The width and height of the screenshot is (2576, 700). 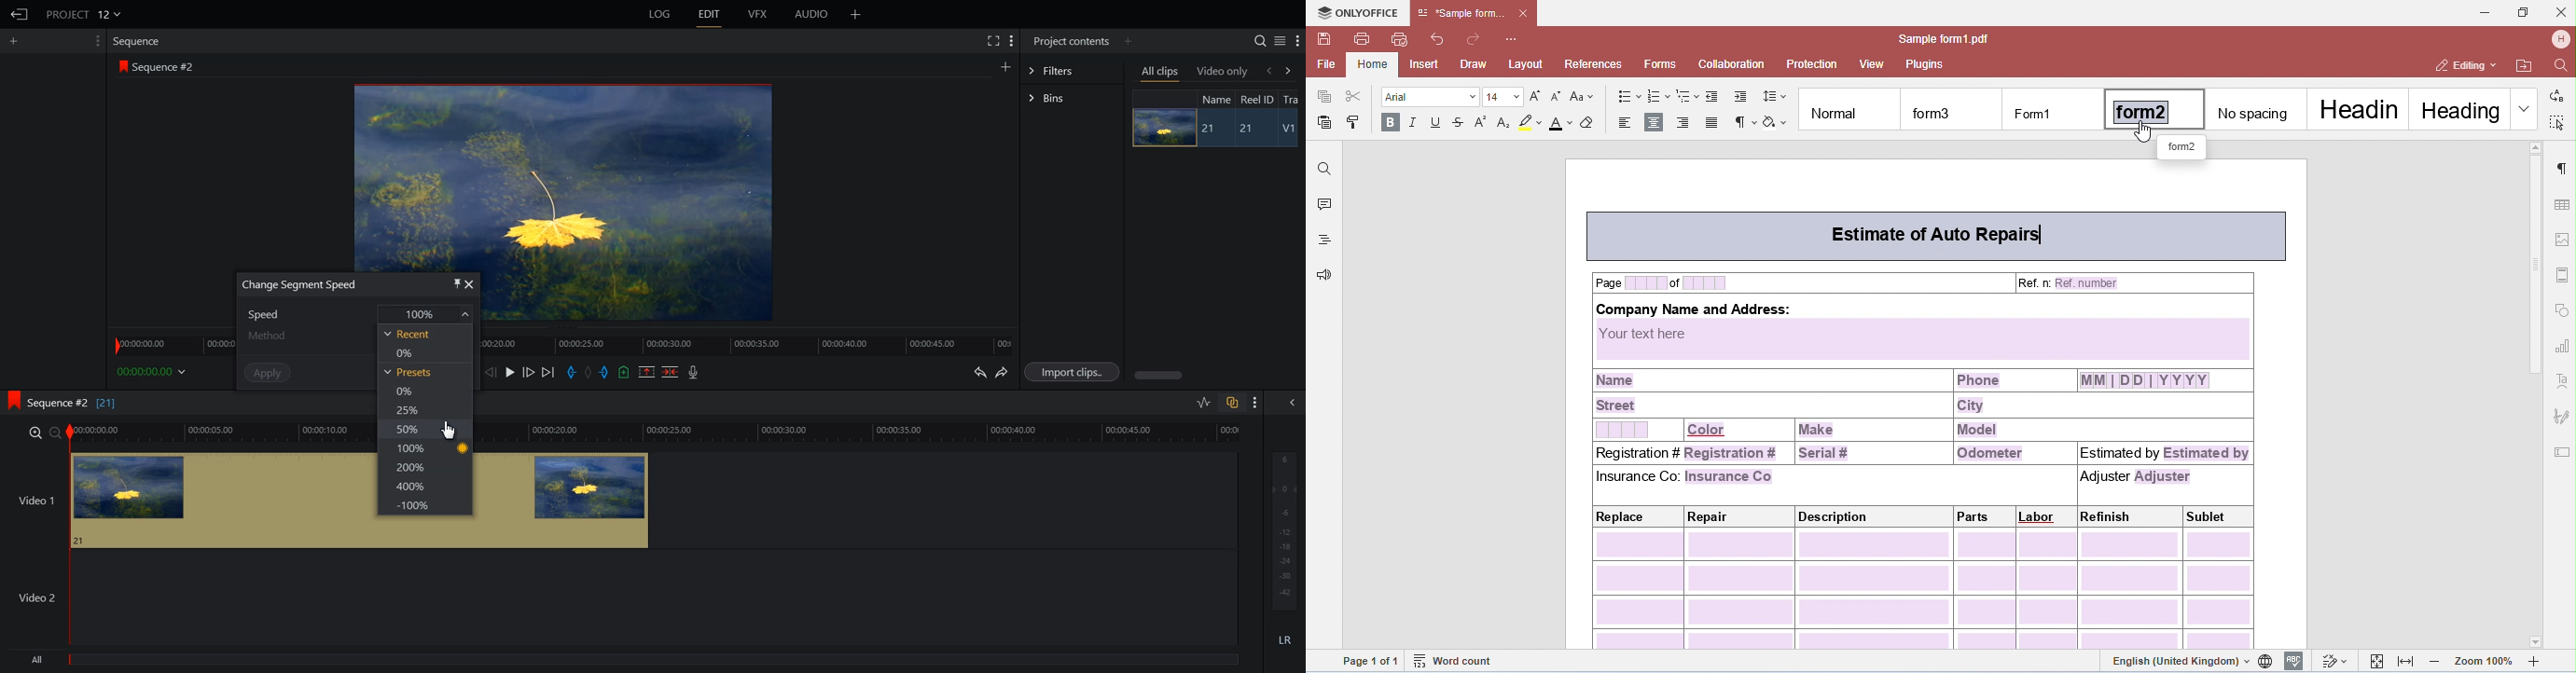 What do you see at coordinates (1298, 41) in the screenshot?
I see `Show setting menu` at bounding box center [1298, 41].